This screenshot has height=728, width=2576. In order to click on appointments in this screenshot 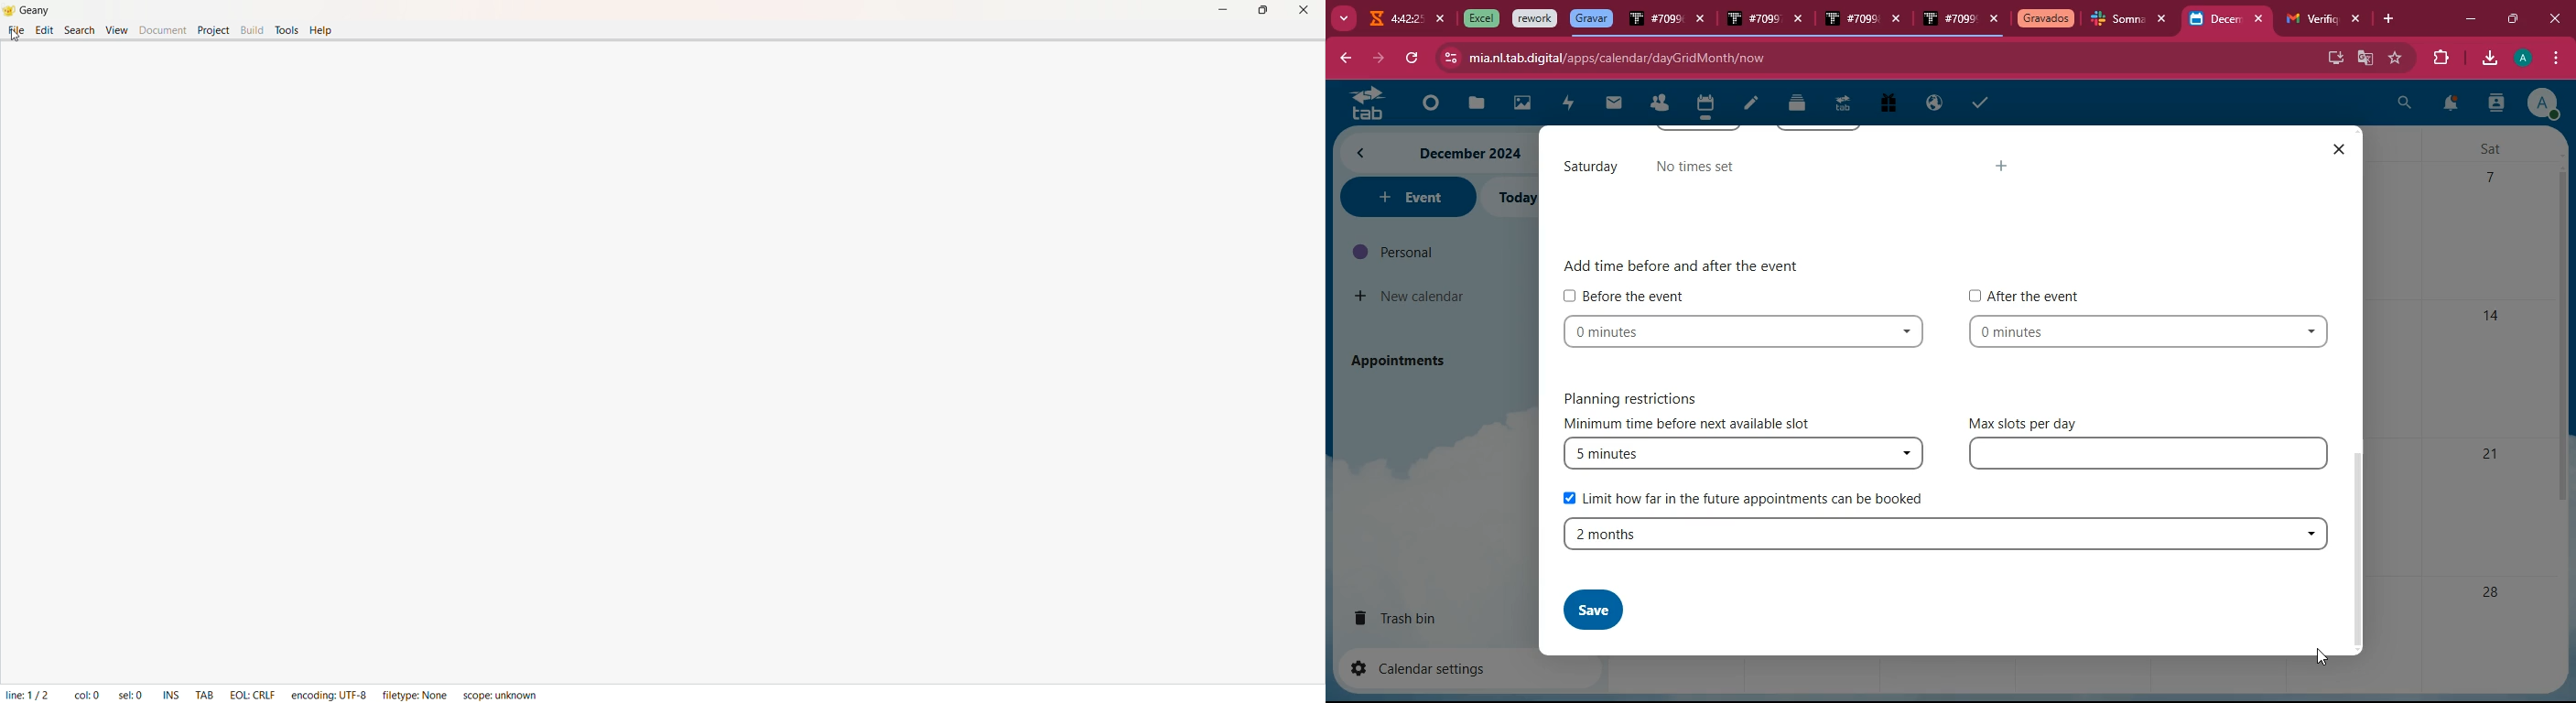, I will do `click(1404, 360)`.